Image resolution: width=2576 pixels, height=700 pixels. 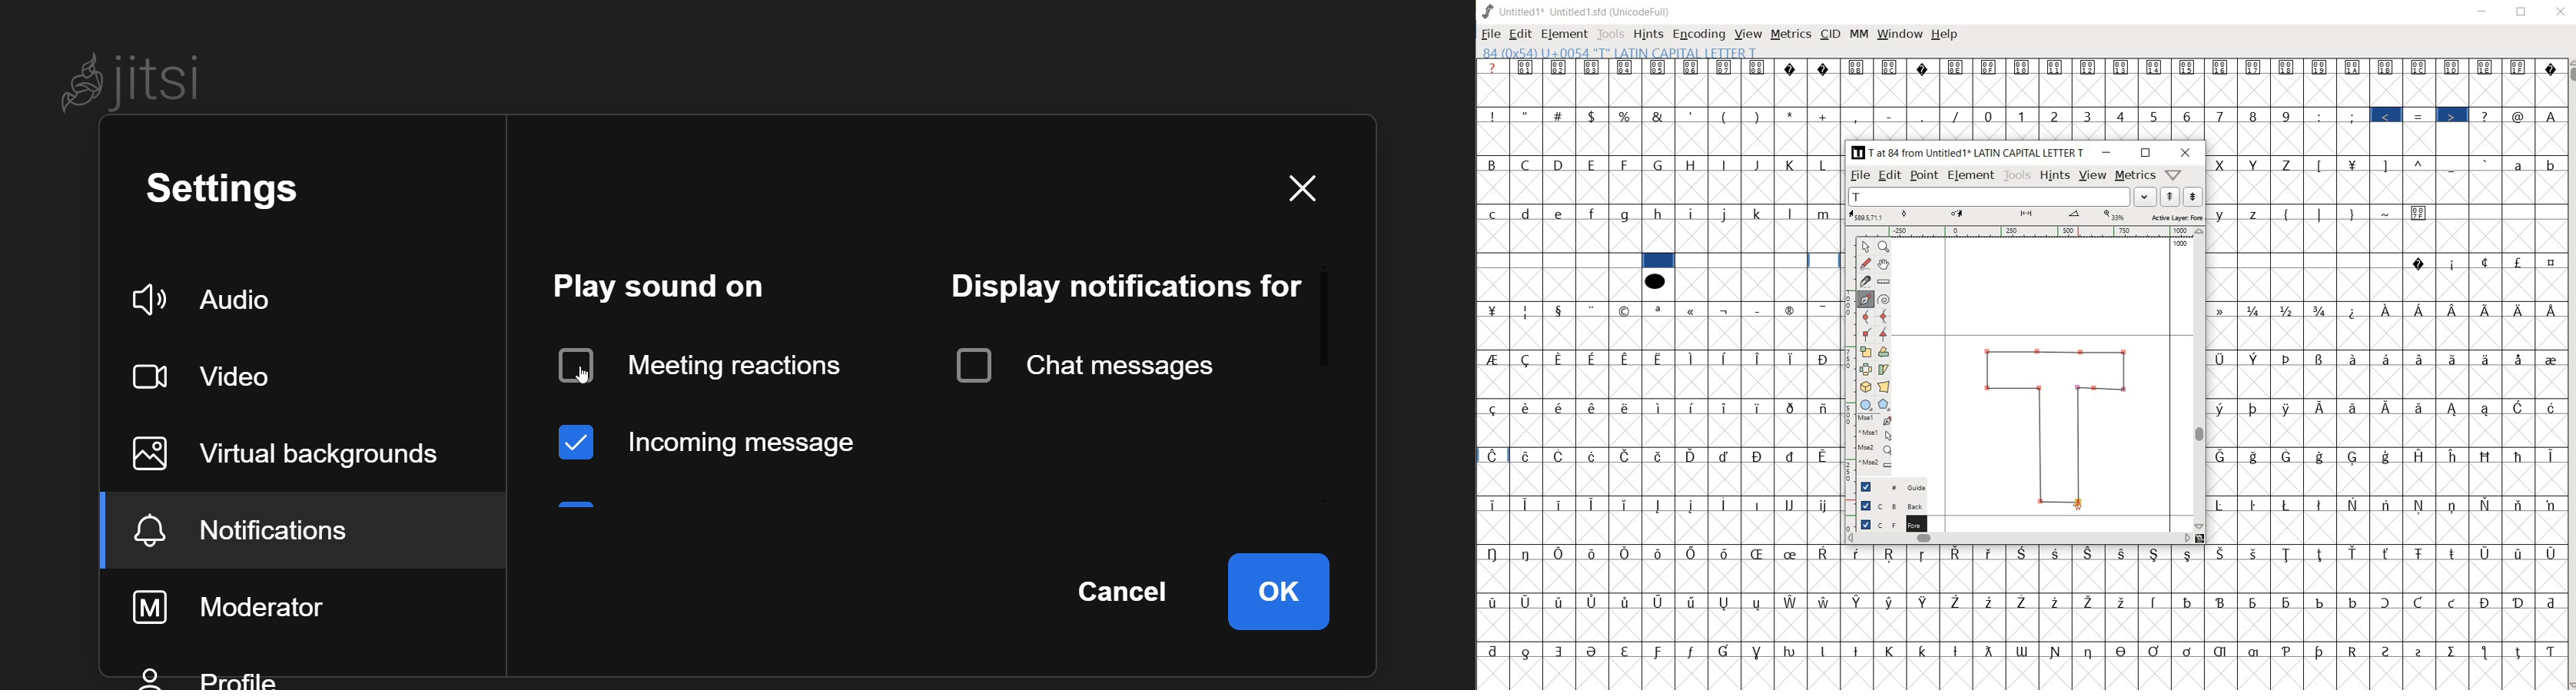 I want to click on Symbol, so click(x=1925, y=554).